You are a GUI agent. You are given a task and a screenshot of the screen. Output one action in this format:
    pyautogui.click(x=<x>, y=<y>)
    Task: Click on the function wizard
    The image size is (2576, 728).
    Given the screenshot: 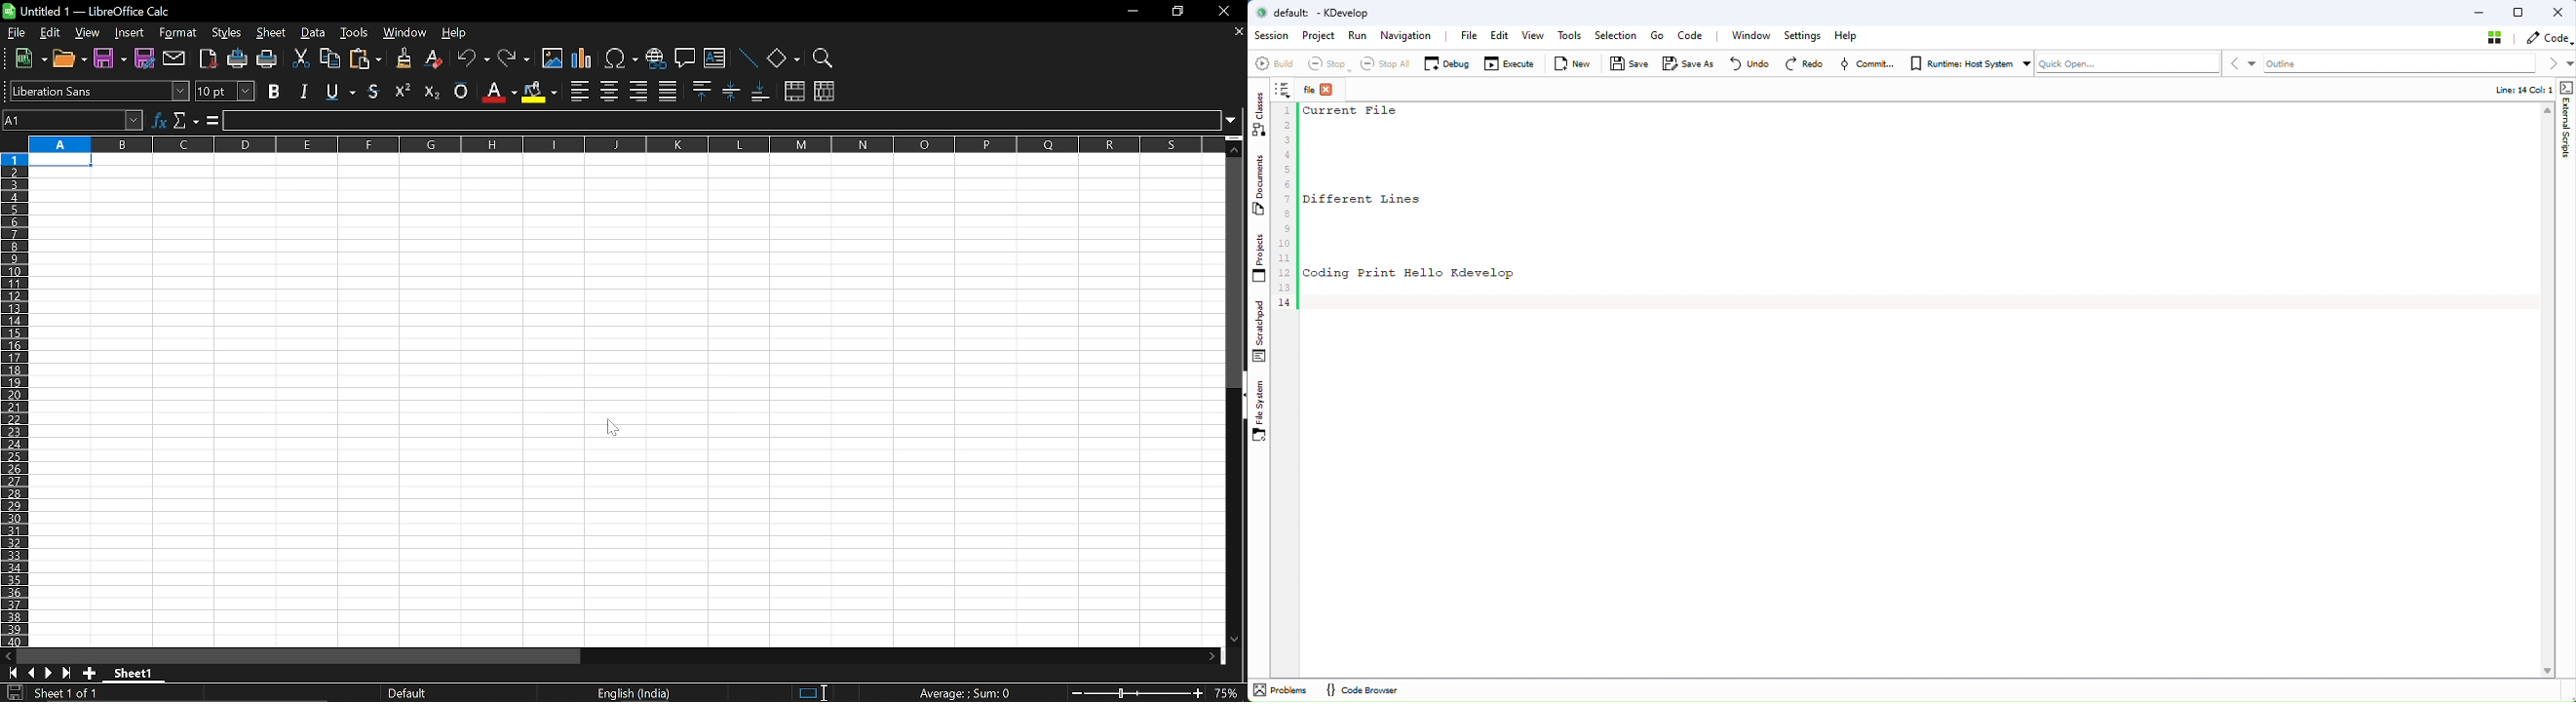 What is the action you would take?
    pyautogui.click(x=161, y=118)
    